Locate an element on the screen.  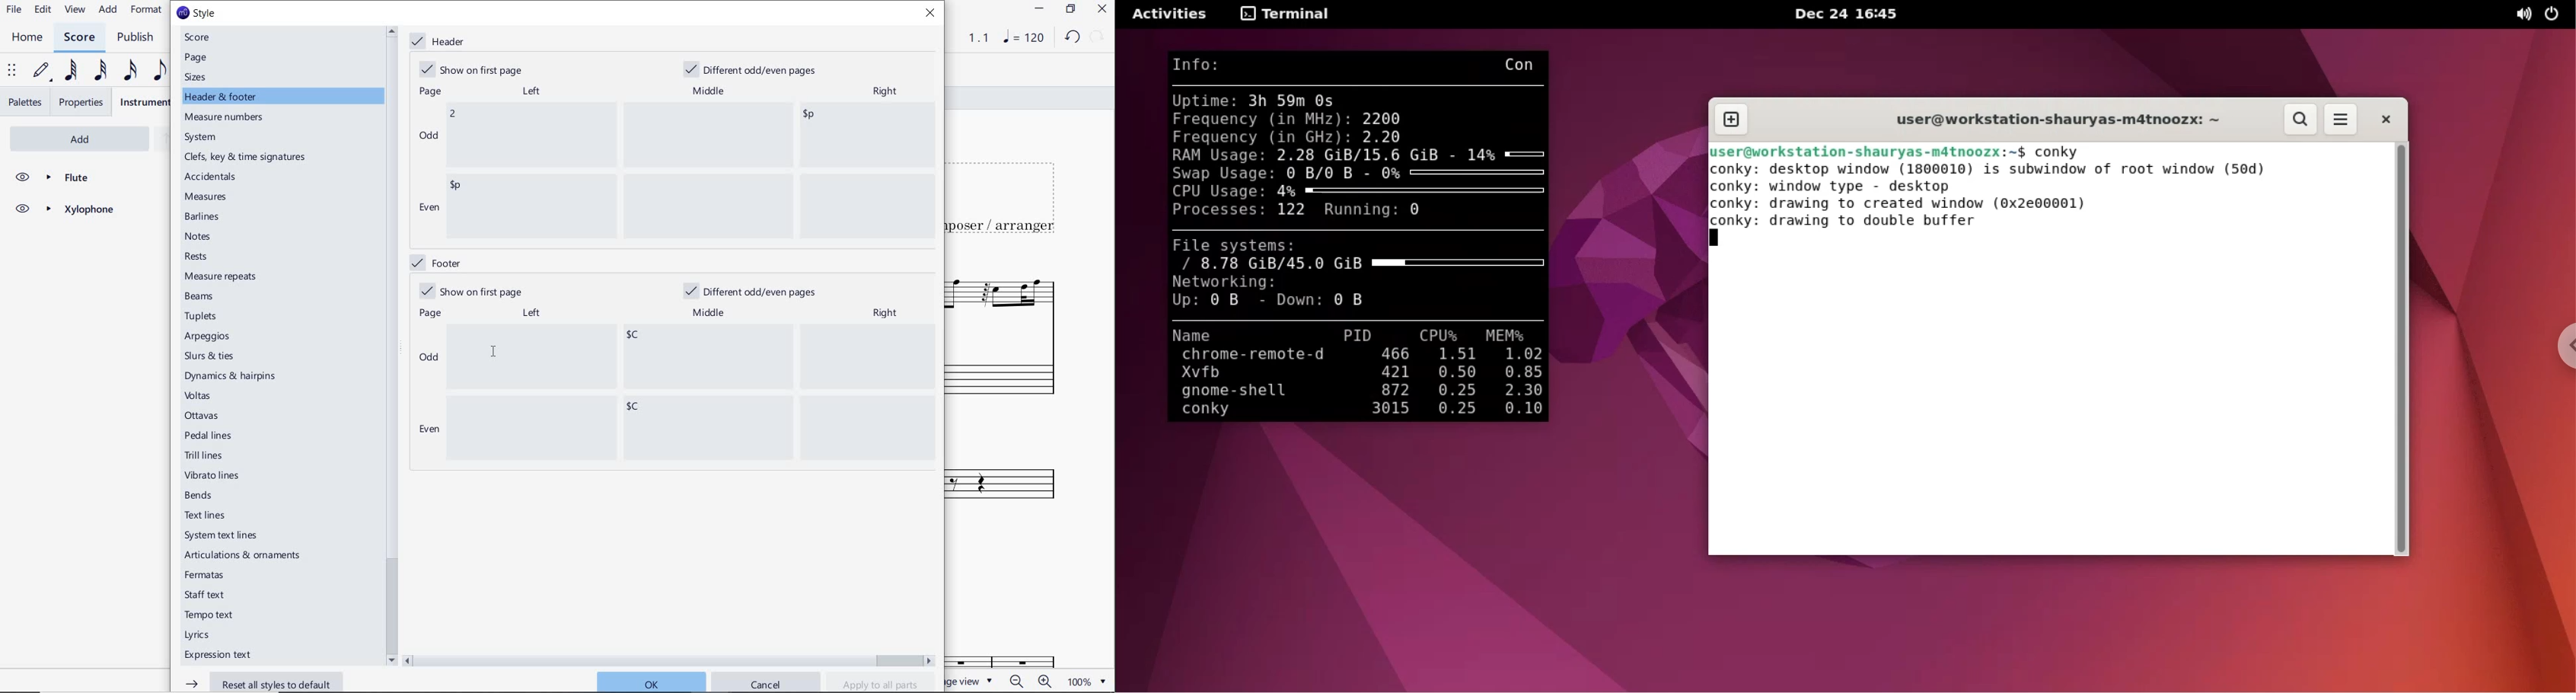
header & footer is located at coordinates (222, 97).